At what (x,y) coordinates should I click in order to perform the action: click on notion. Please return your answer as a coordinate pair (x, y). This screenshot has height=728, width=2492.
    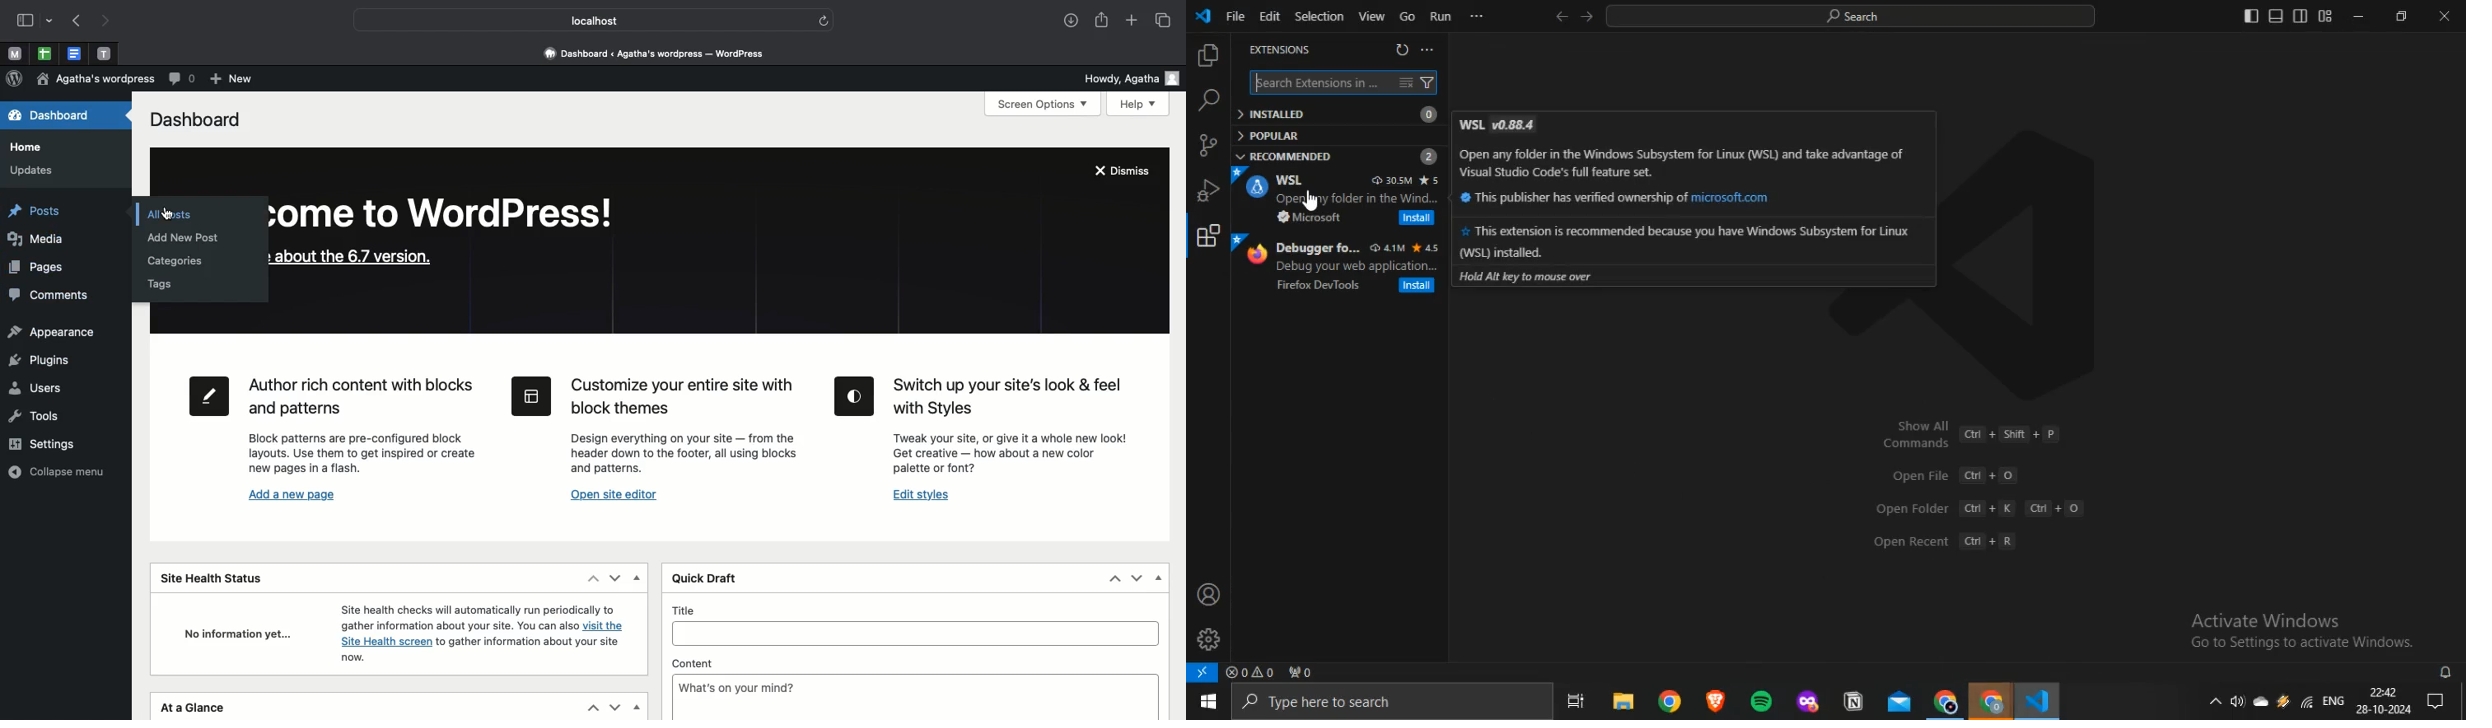
    Looking at the image, I should click on (1854, 700).